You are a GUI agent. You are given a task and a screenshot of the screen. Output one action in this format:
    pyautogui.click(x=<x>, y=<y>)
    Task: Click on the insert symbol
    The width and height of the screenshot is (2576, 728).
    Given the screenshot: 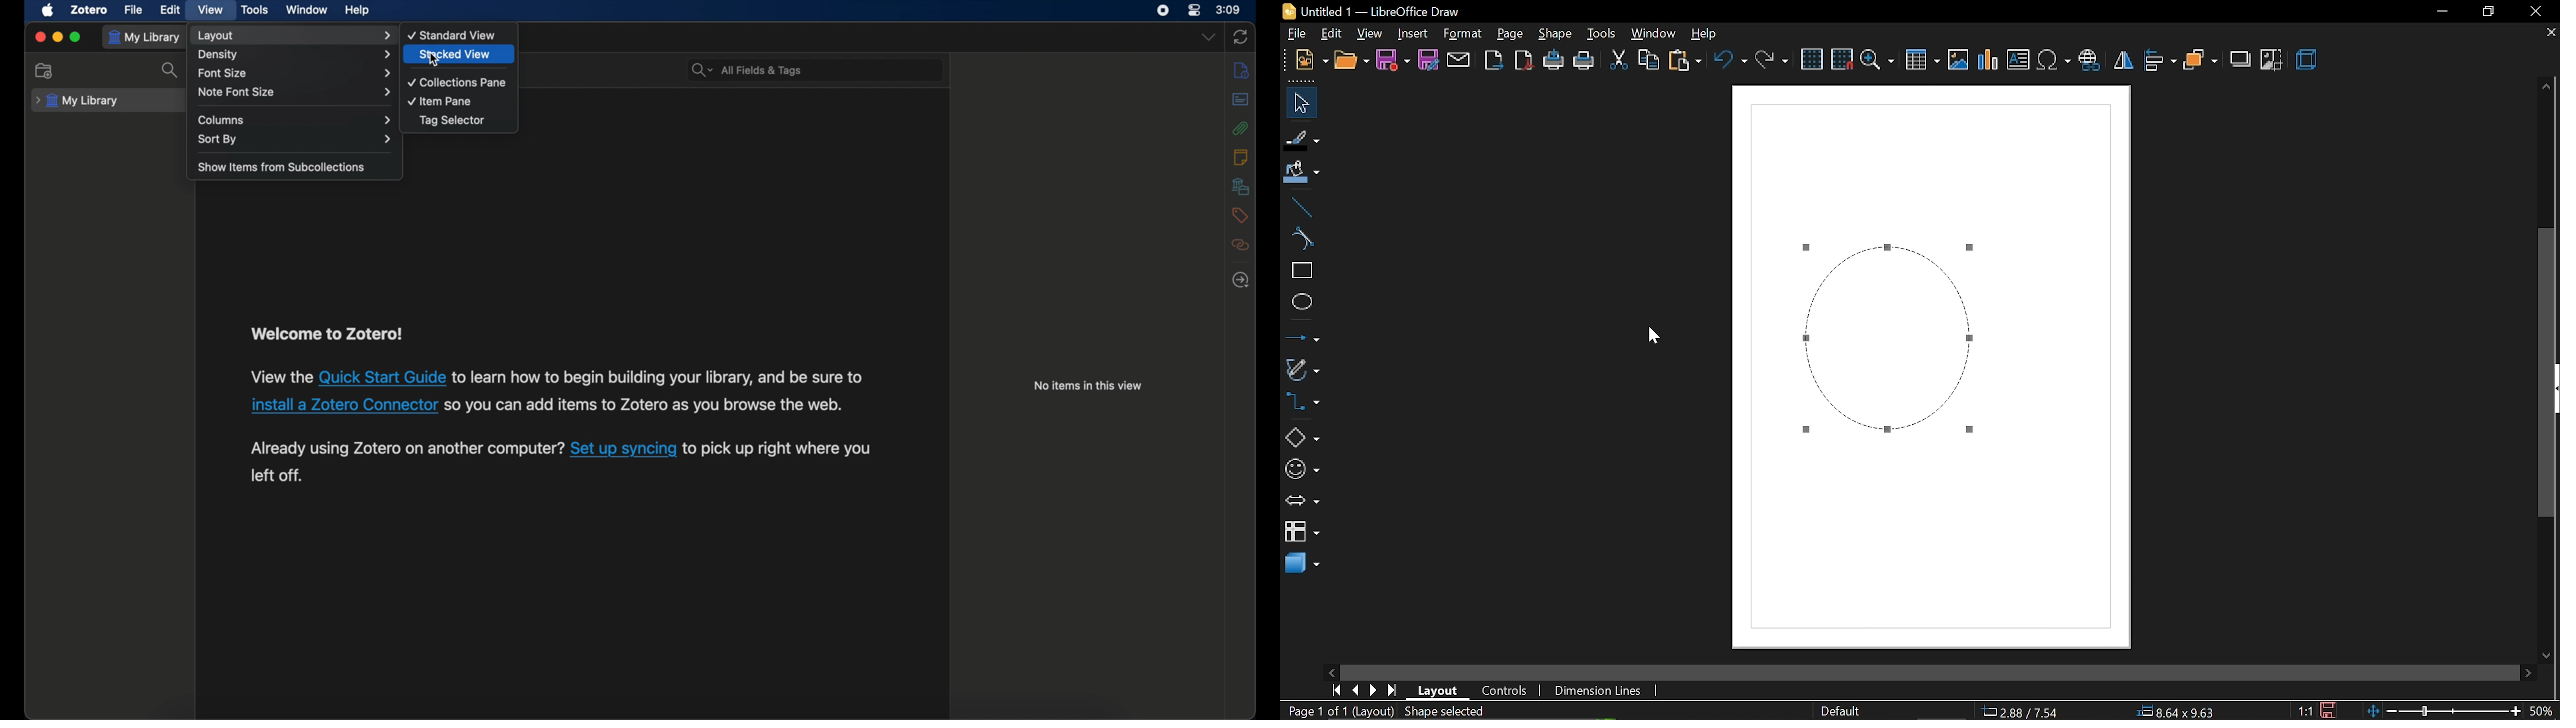 What is the action you would take?
    pyautogui.click(x=2053, y=60)
    